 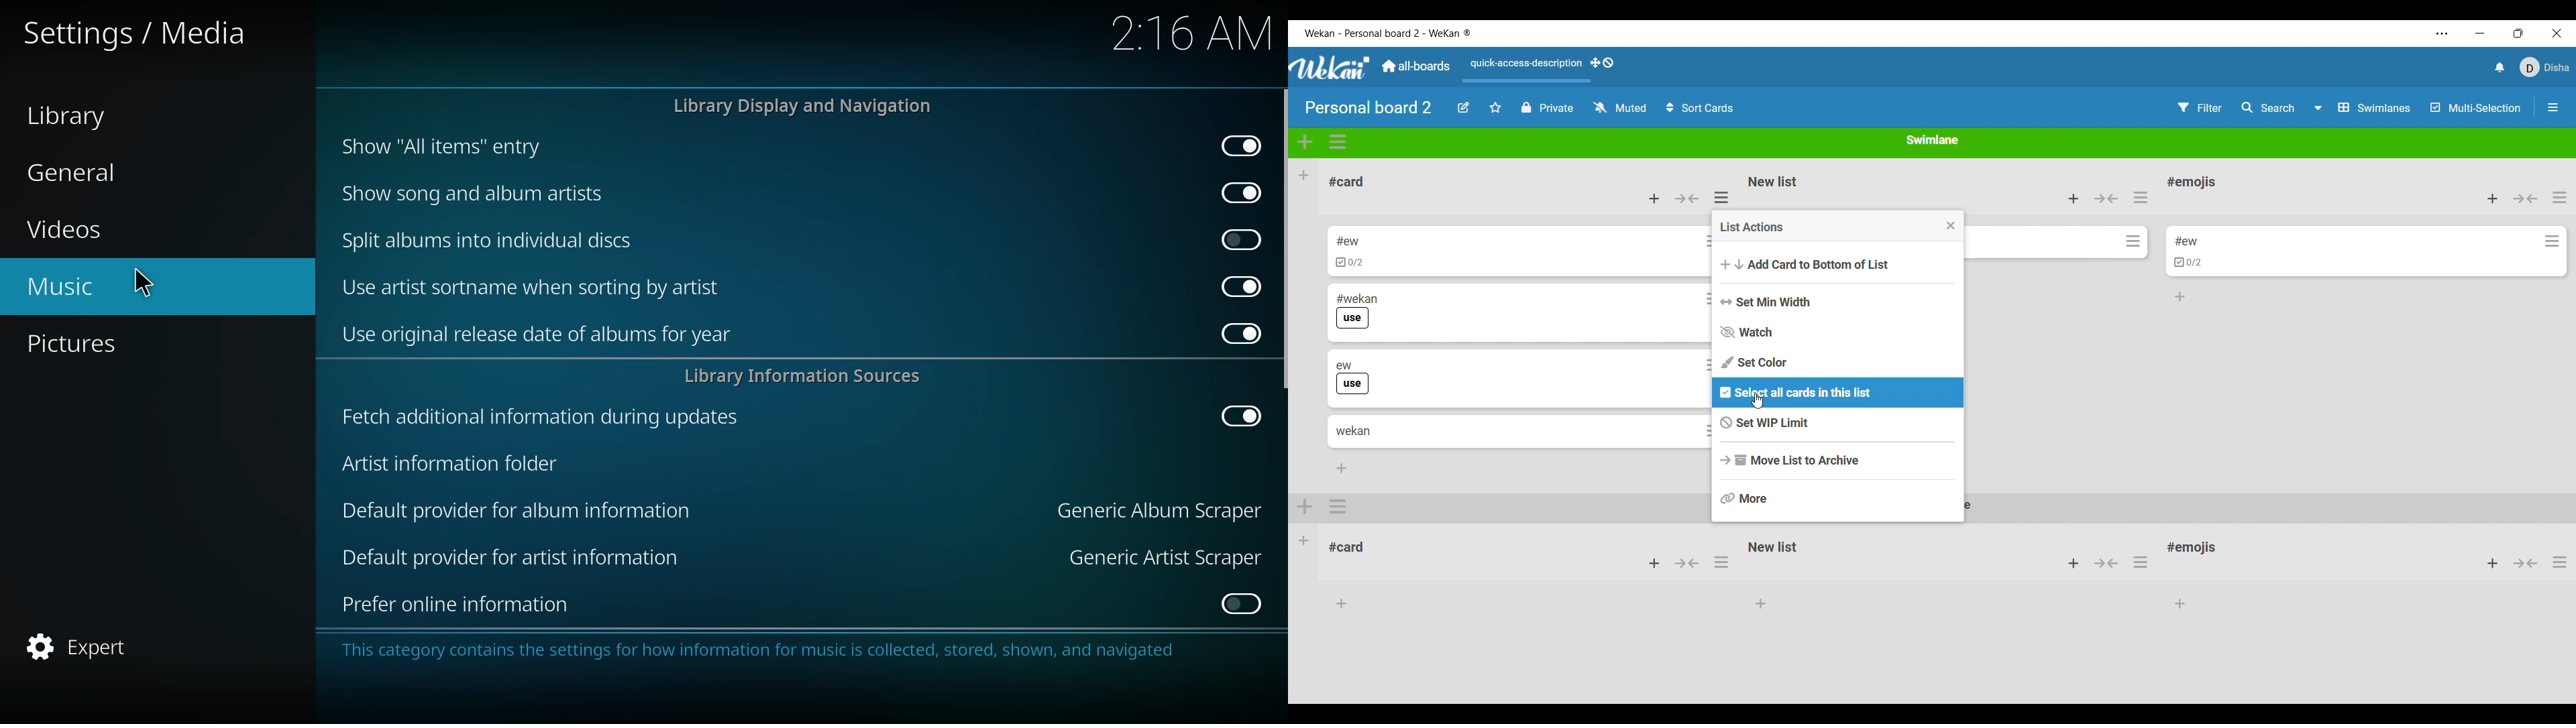 What do you see at coordinates (1951, 225) in the screenshot?
I see `Close menu` at bounding box center [1951, 225].